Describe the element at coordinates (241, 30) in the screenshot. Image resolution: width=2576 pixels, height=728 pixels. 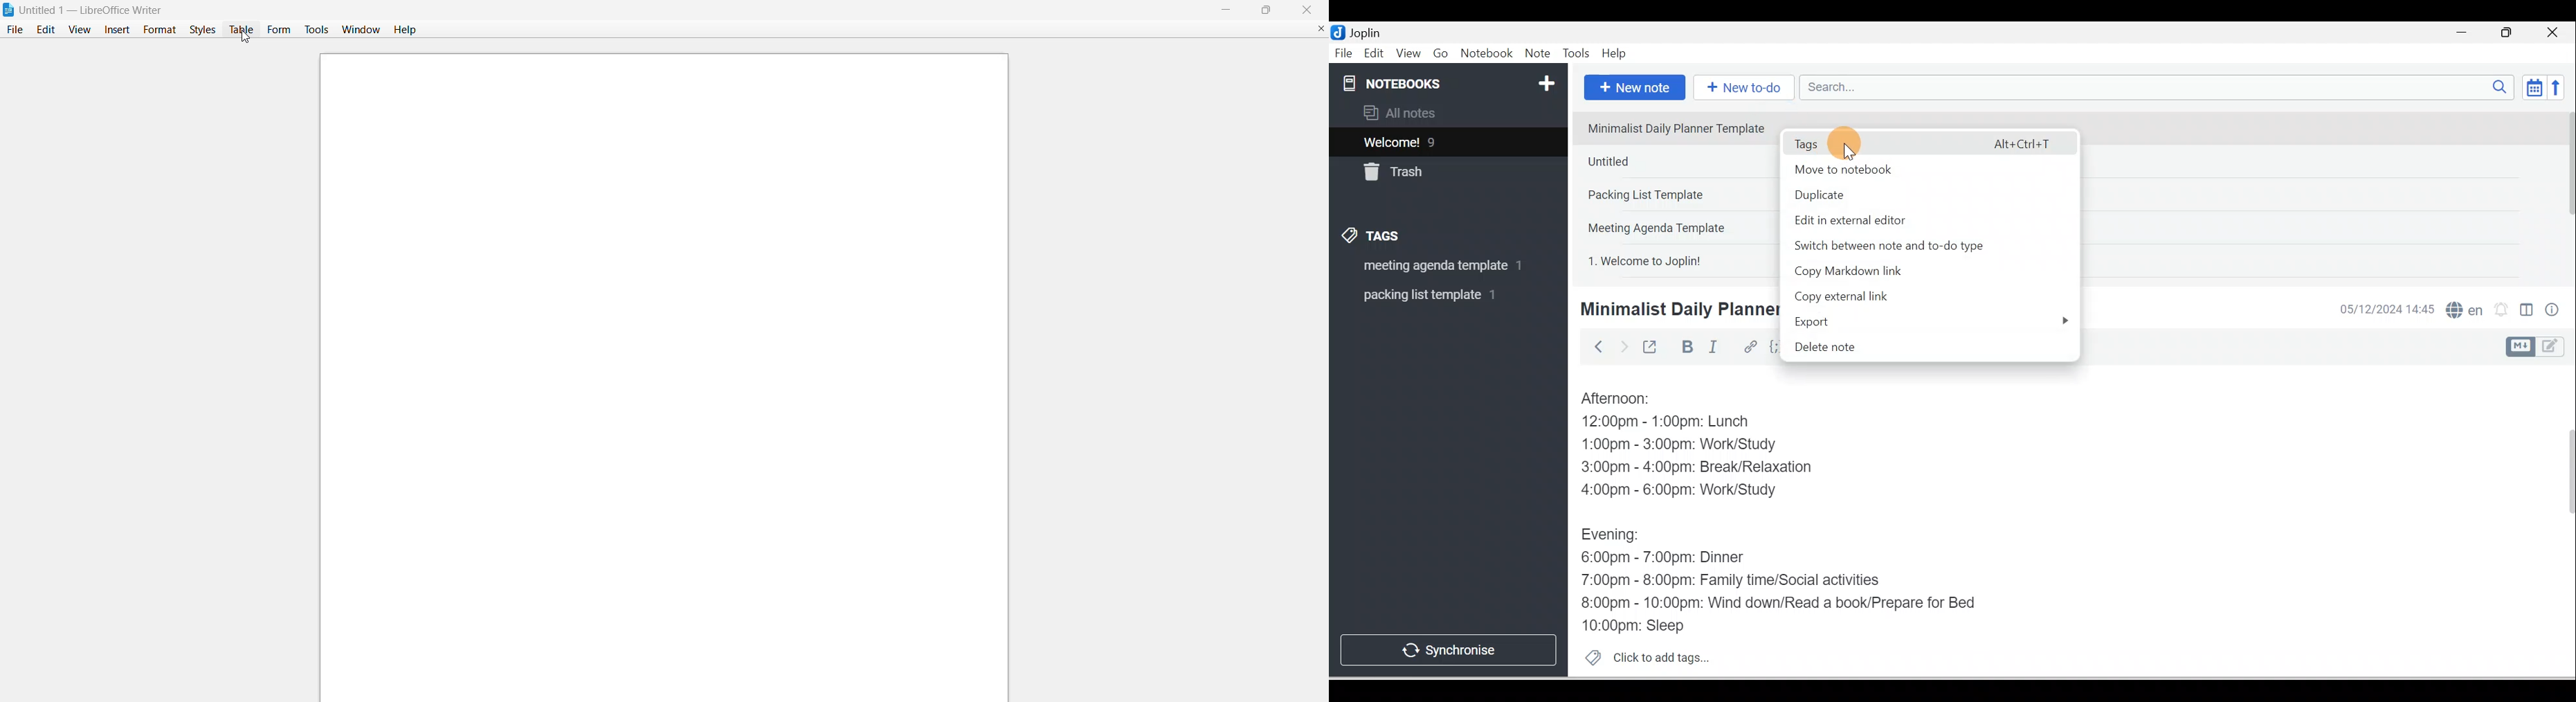
I see `table` at that location.